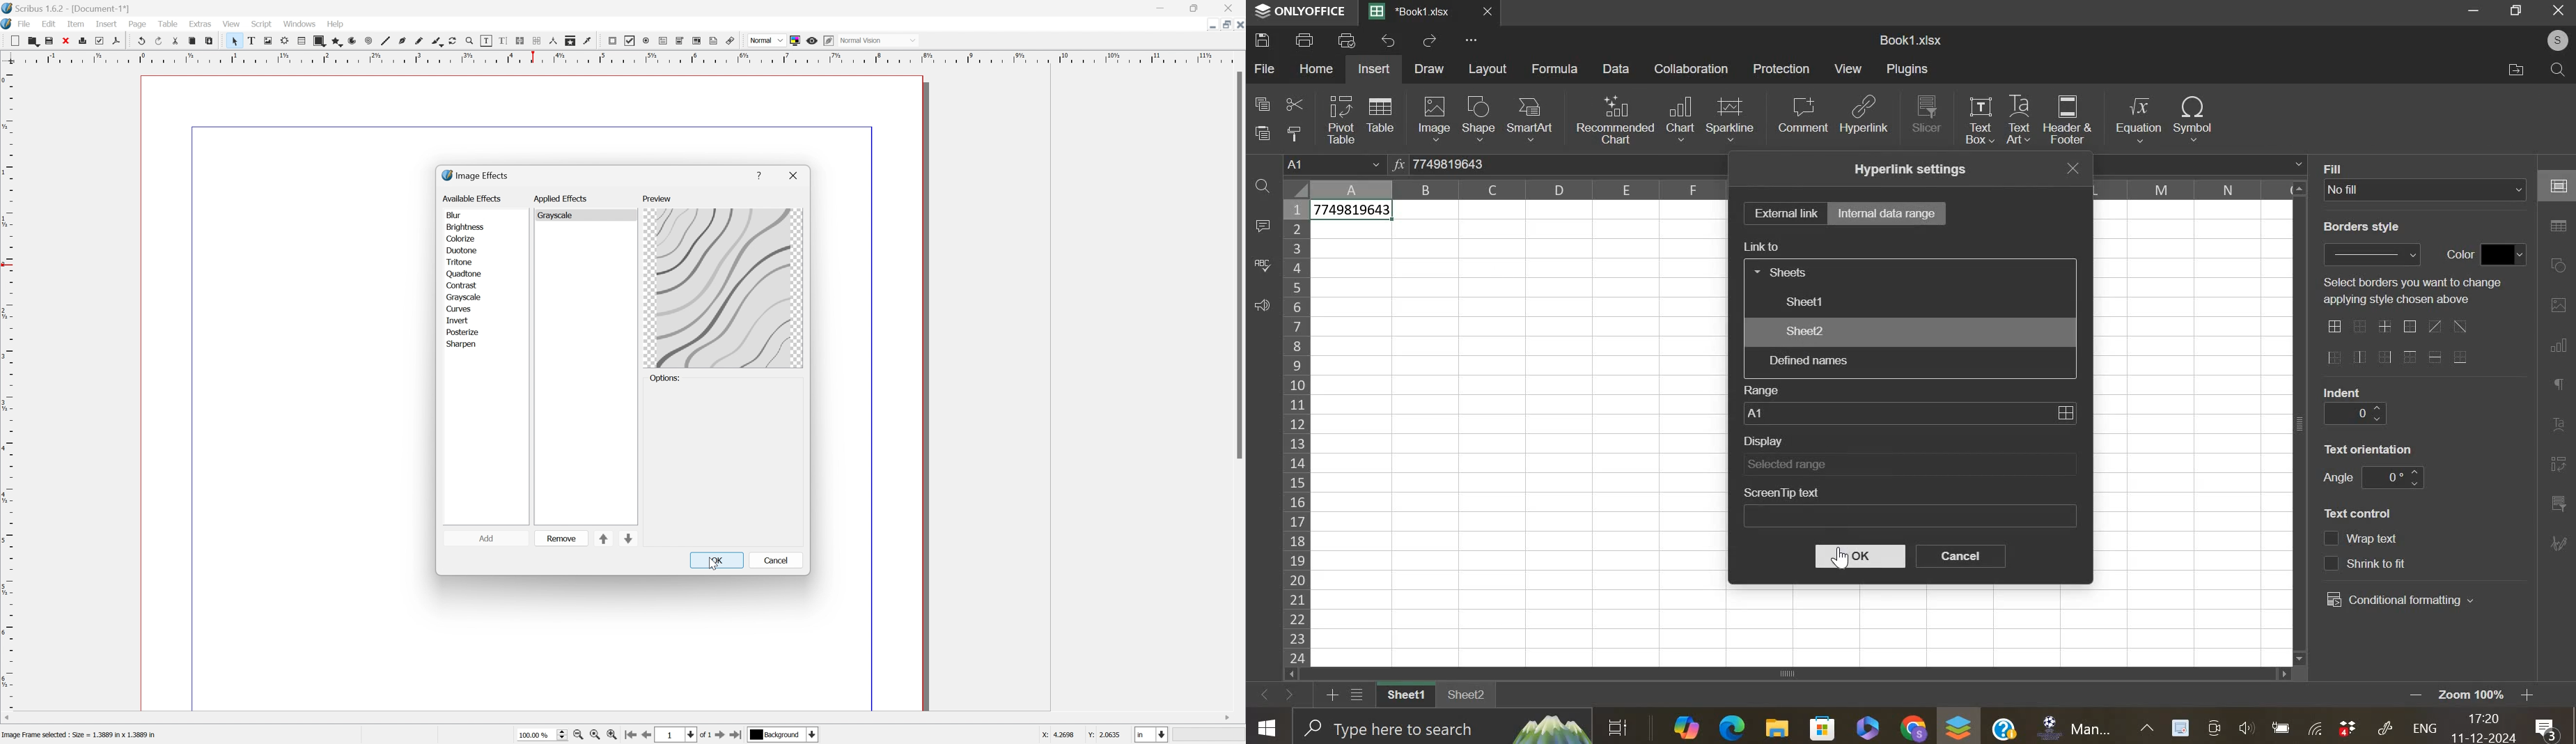 The width and height of the screenshot is (2576, 756). Describe the element at coordinates (389, 41) in the screenshot. I see `Line` at that location.